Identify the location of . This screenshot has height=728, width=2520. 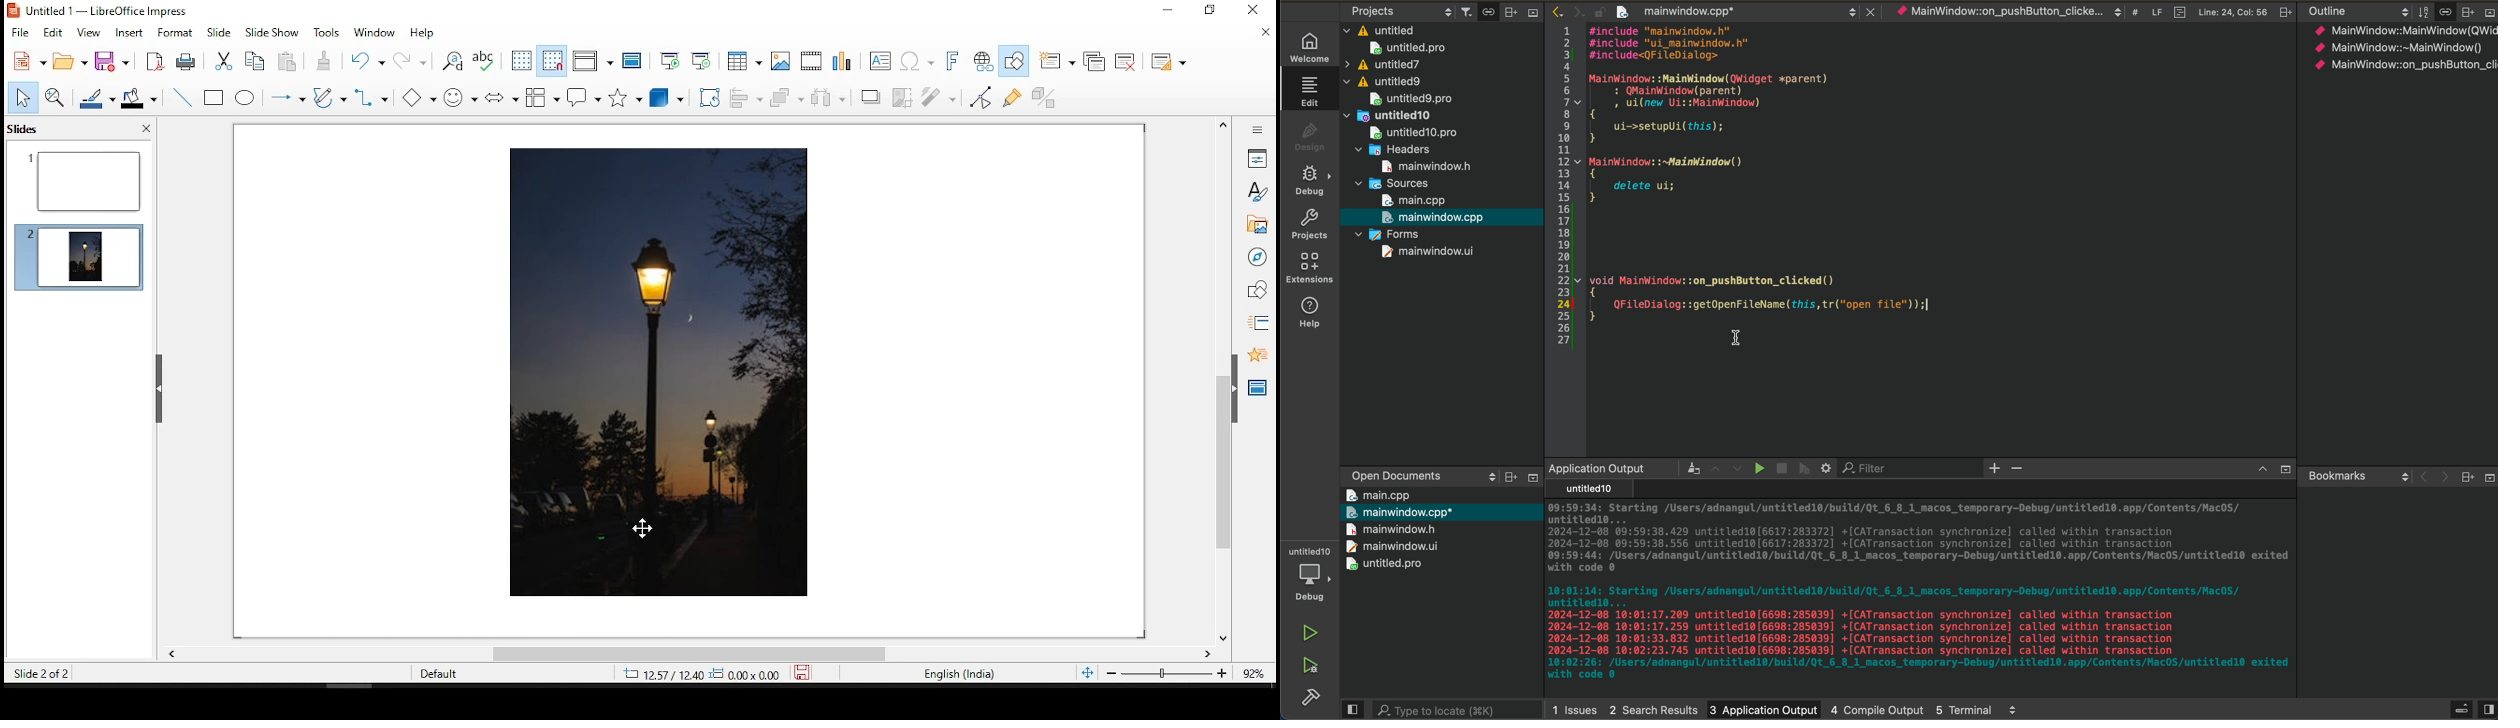
(2466, 11).